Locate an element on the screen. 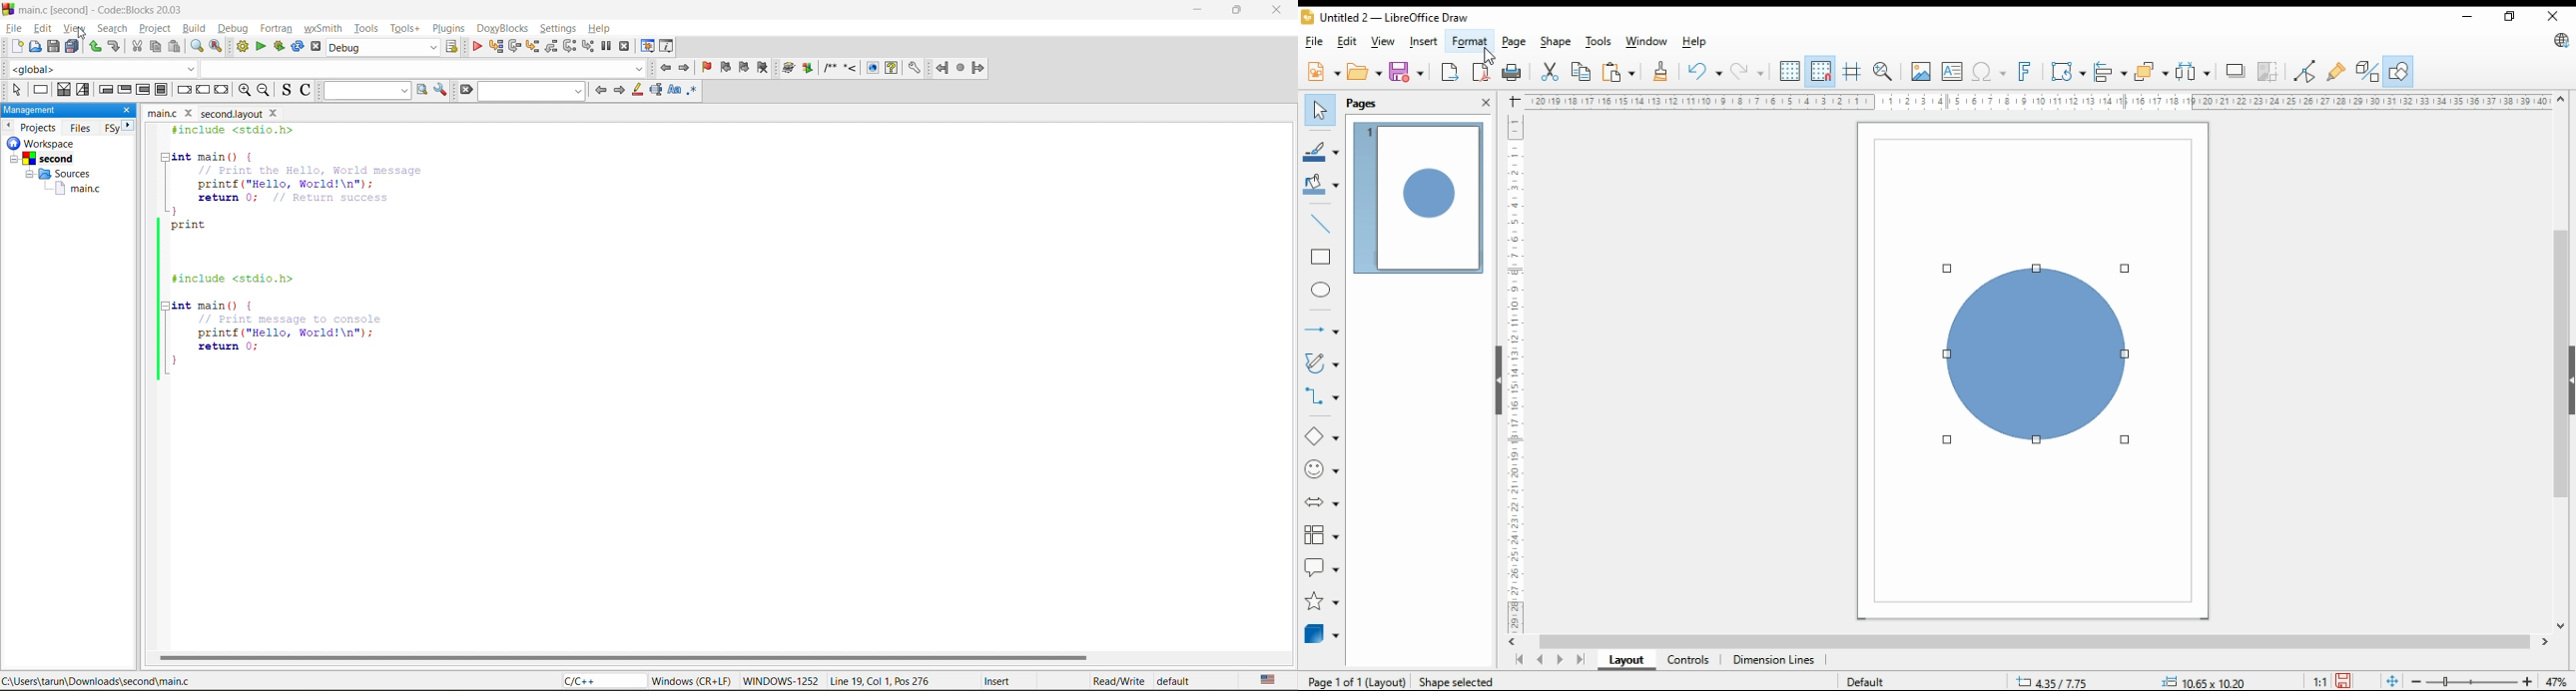 Image resolution: width=2576 pixels, height=700 pixels. crop is located at coordinates (2268, 72).